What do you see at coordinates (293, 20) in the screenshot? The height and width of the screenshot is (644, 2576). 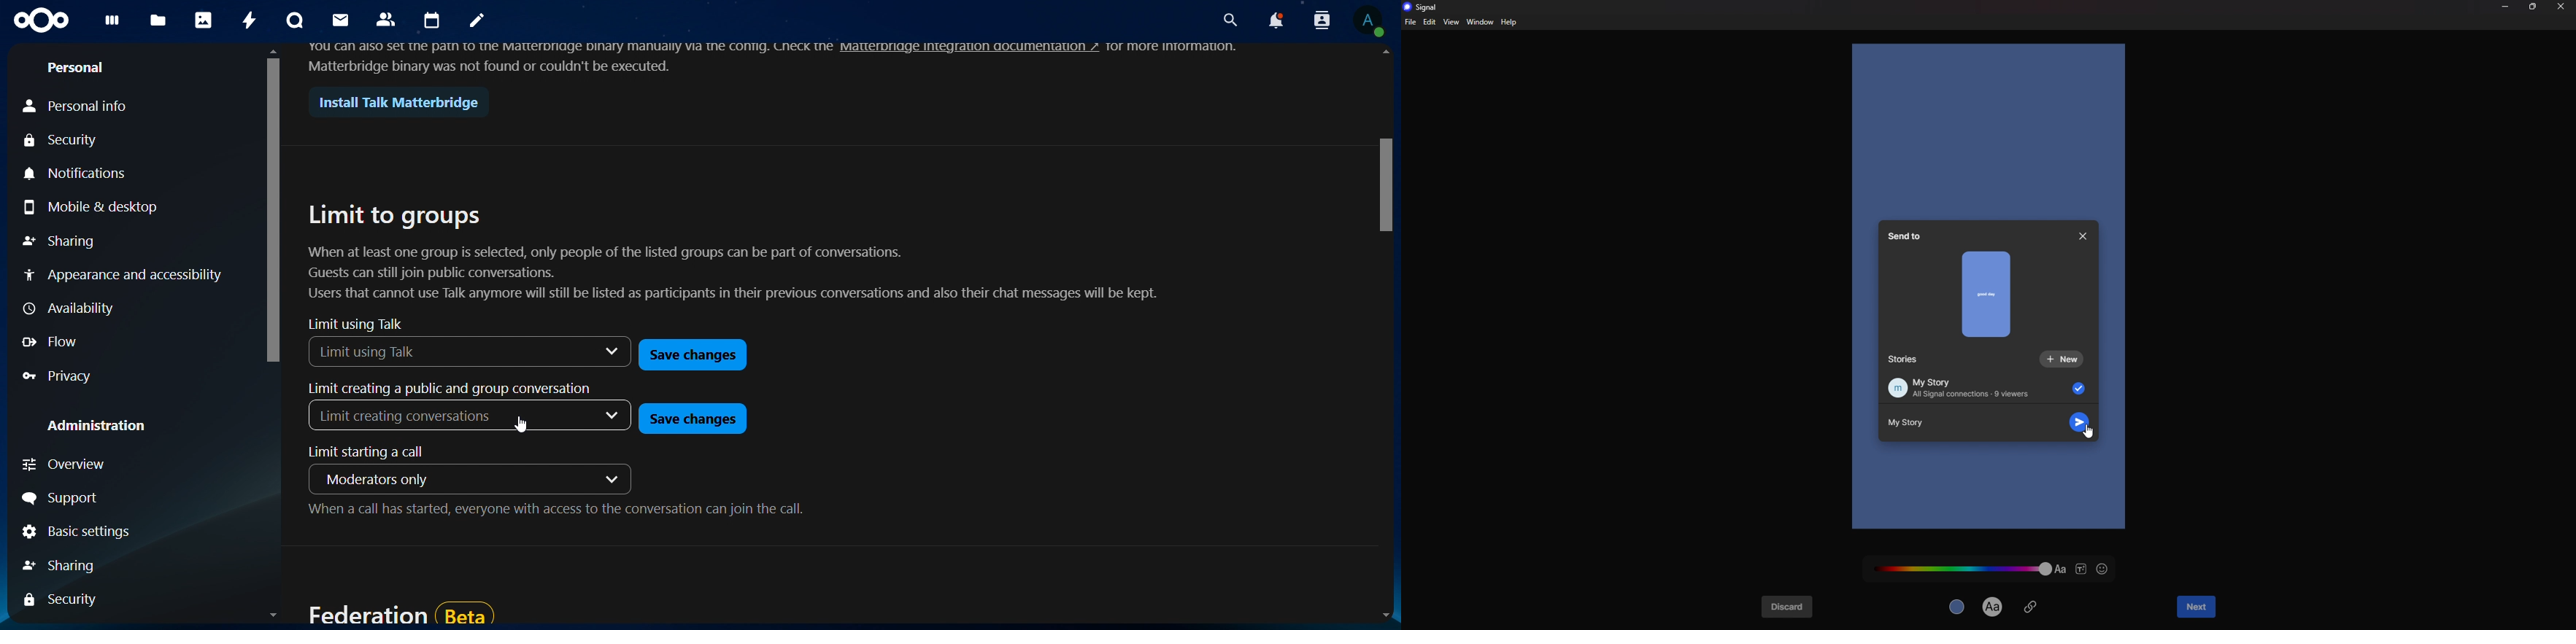 I see `talk` at bounding box center [293, 20].